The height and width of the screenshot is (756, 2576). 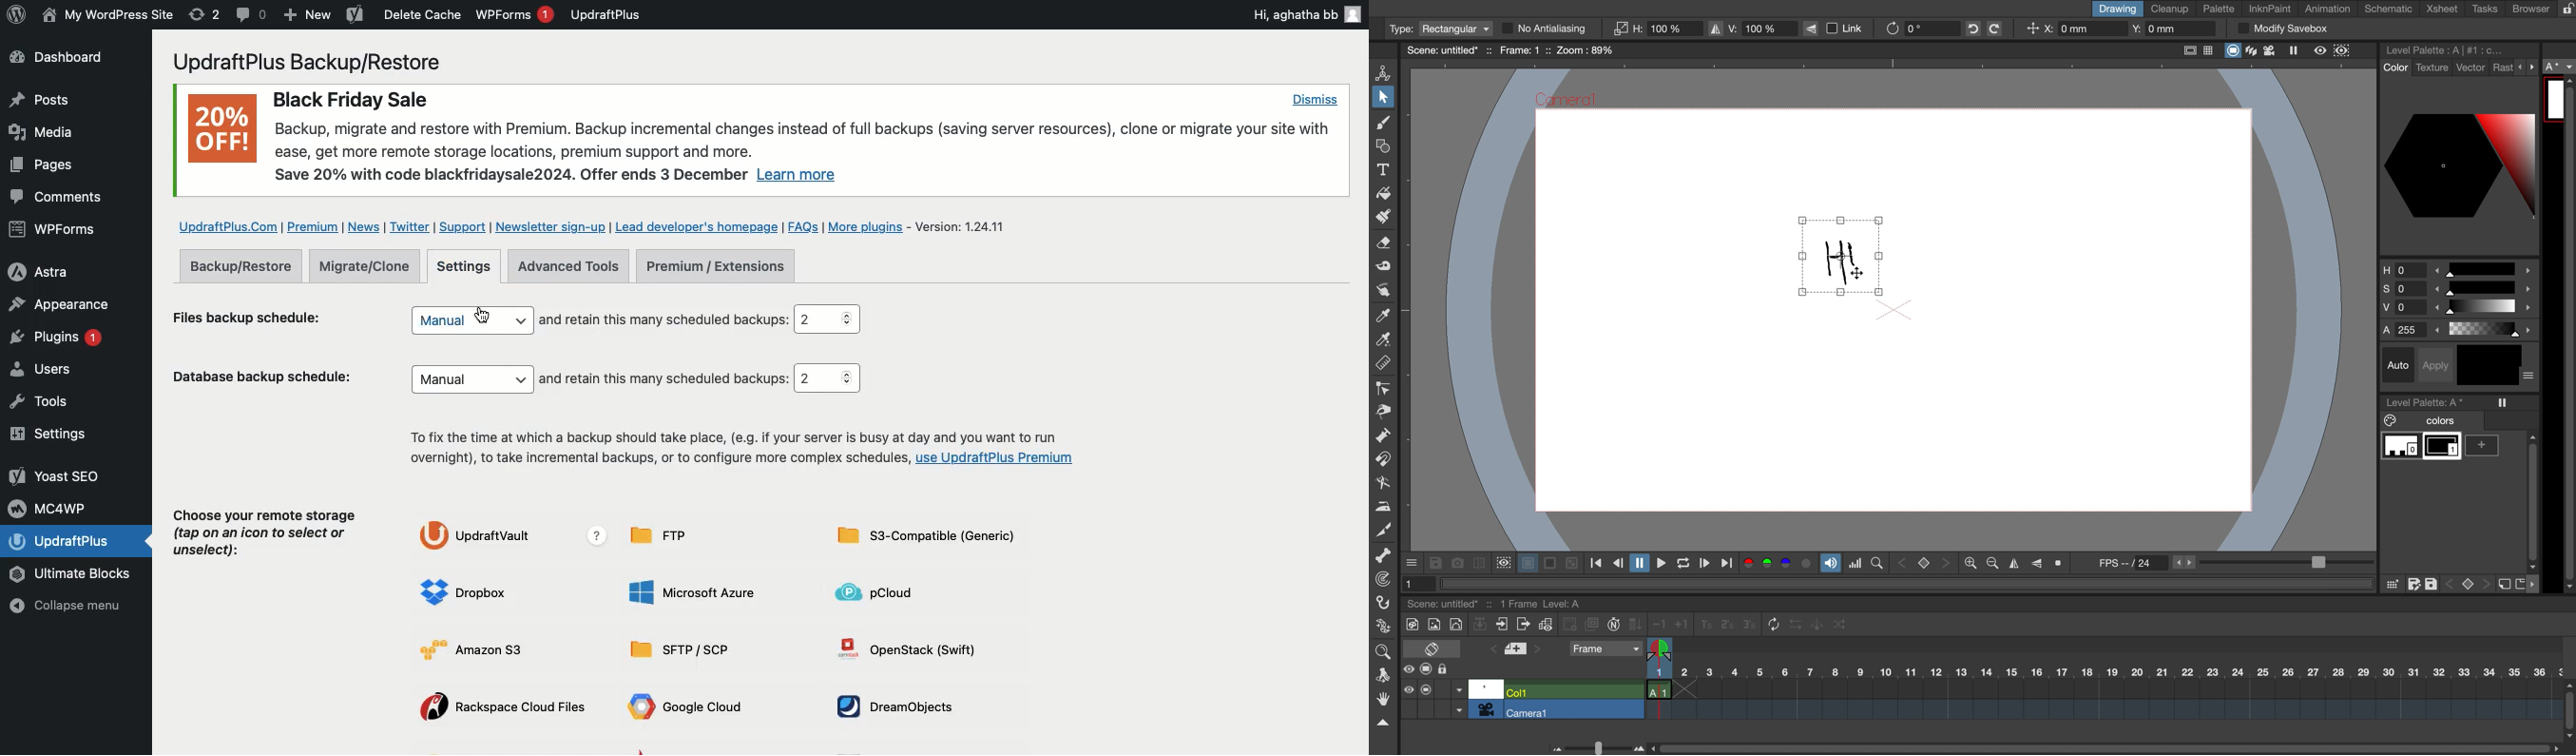 I want to click on auto input cell number, so click(x=1614, y=626).